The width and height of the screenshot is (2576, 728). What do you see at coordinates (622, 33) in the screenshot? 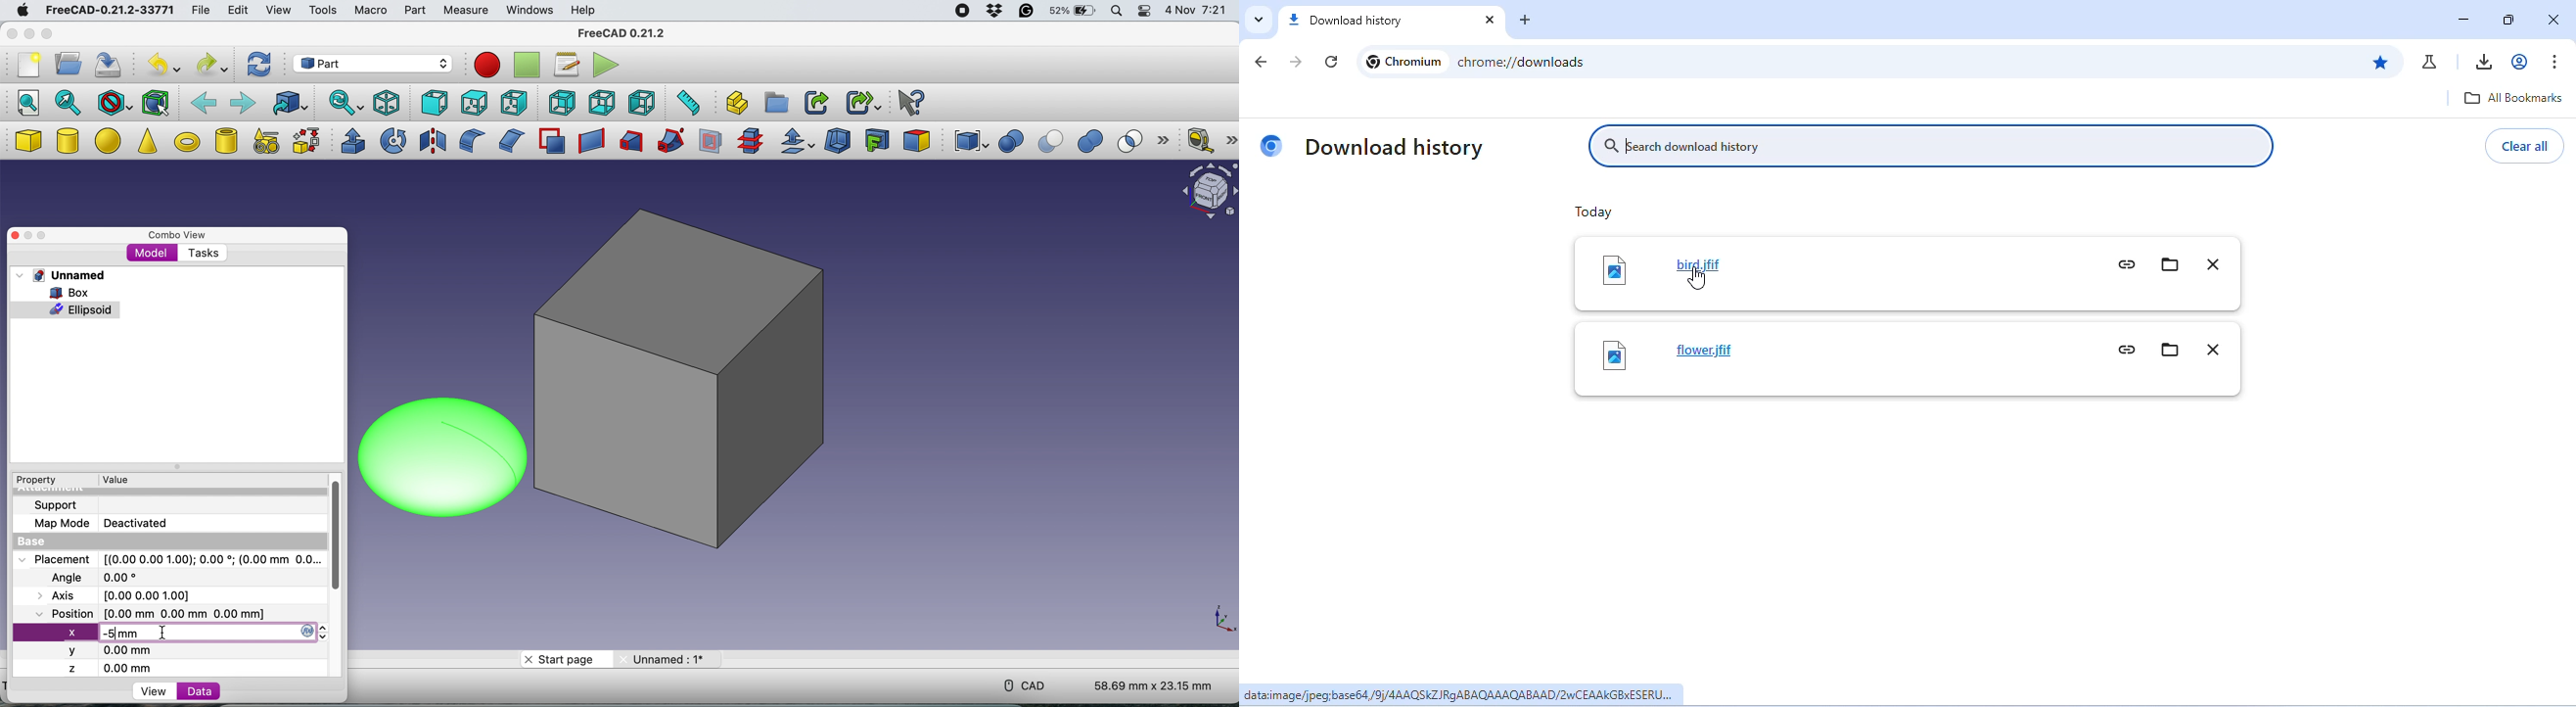
I see `FreeCAD 0.21.2` at bounding box center [622, 33].